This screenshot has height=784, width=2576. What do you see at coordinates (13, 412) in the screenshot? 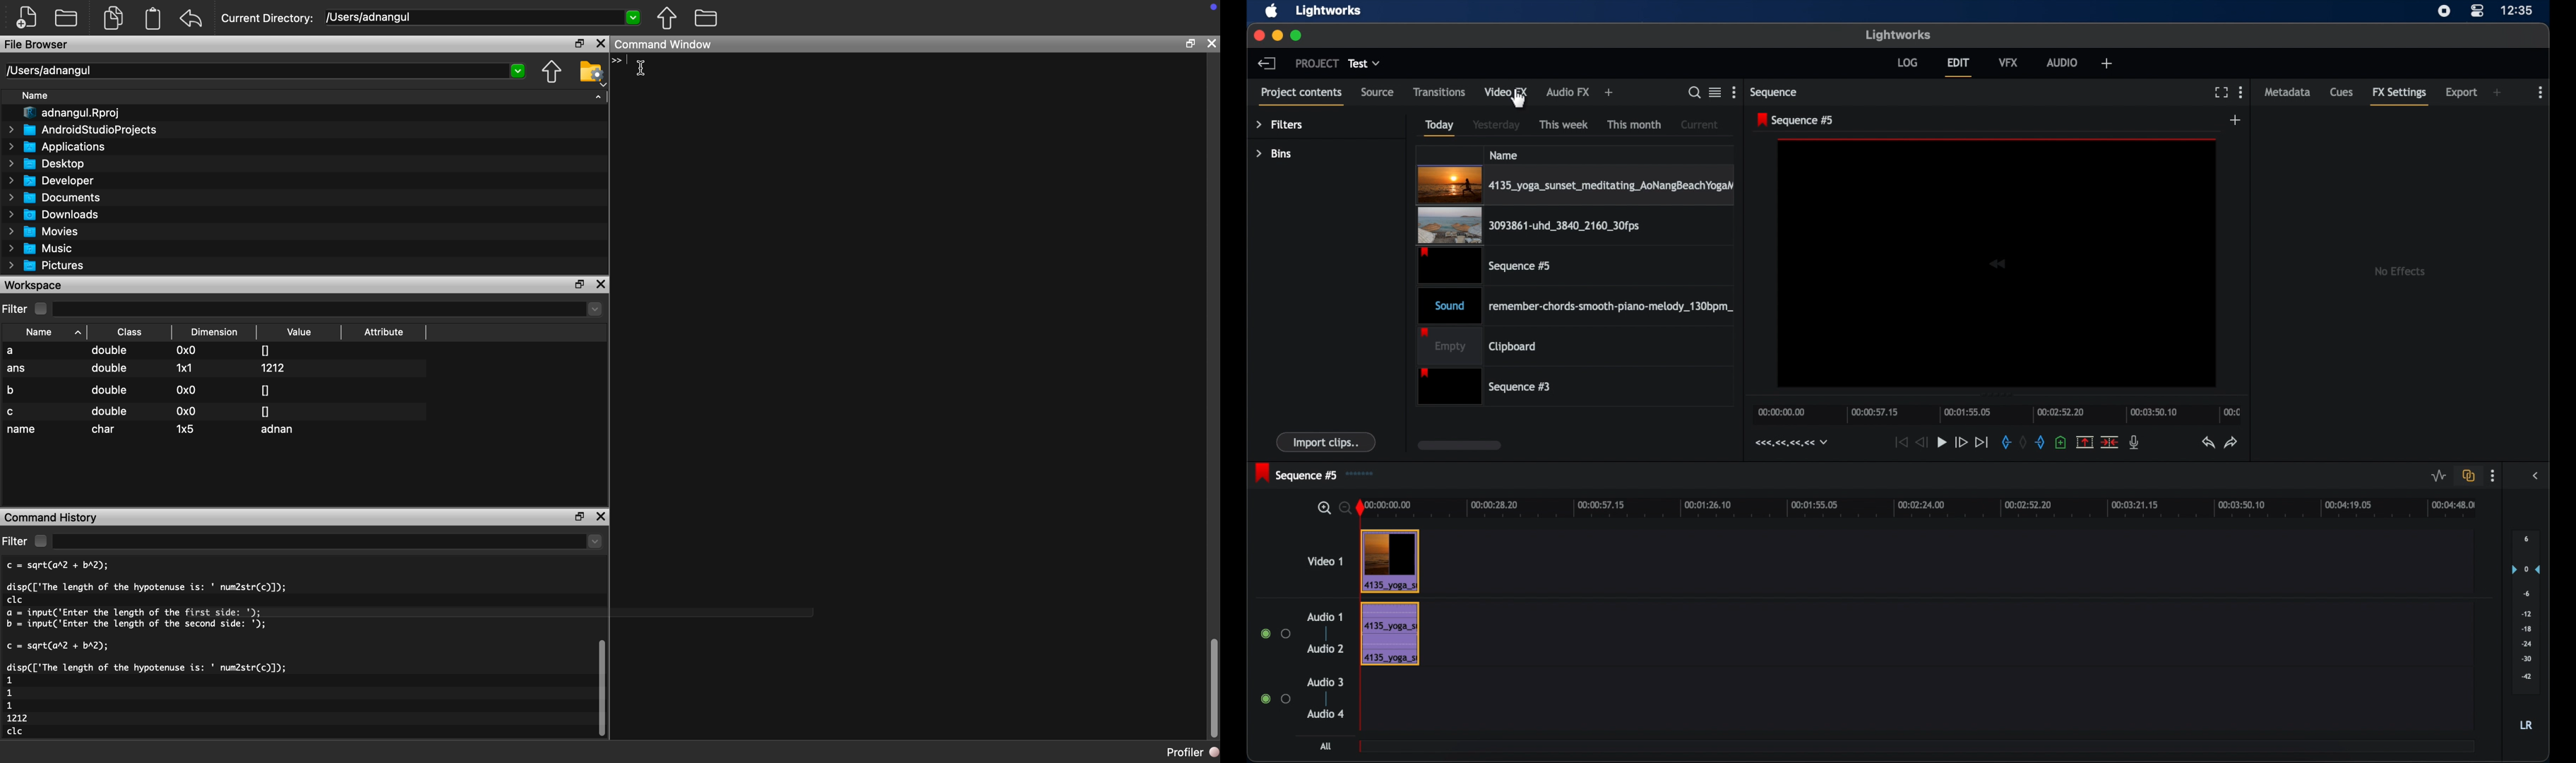
I see `c` at bounding box center [13, 412].